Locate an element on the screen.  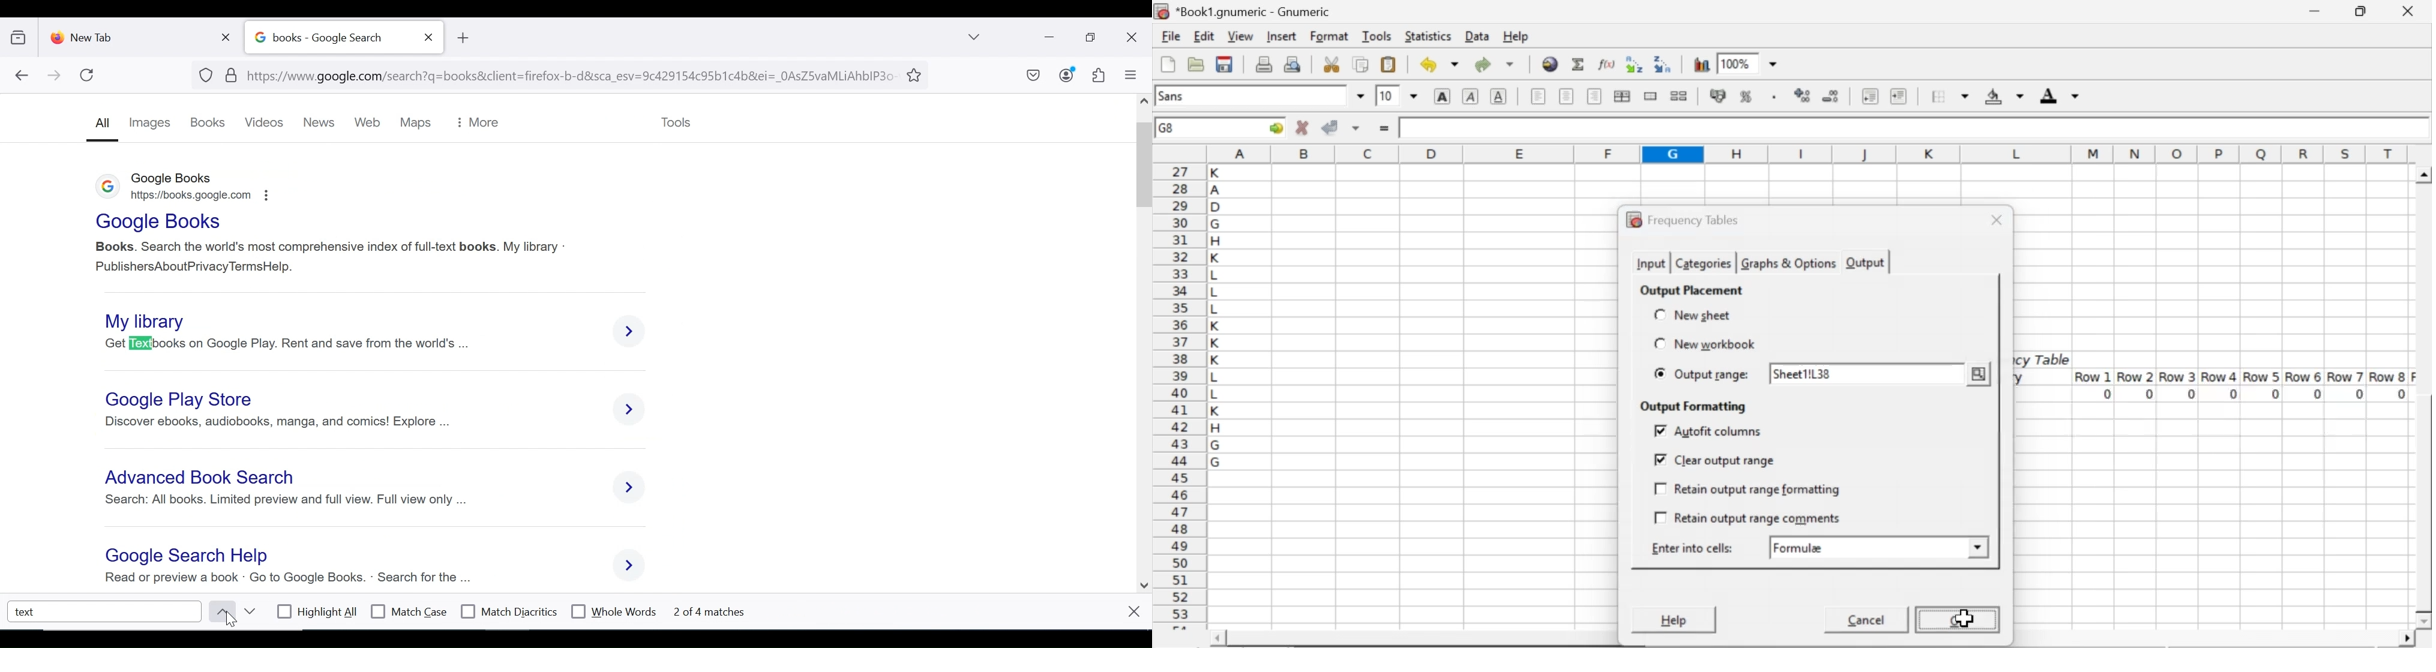
input is located at coordinates (1650, 263).